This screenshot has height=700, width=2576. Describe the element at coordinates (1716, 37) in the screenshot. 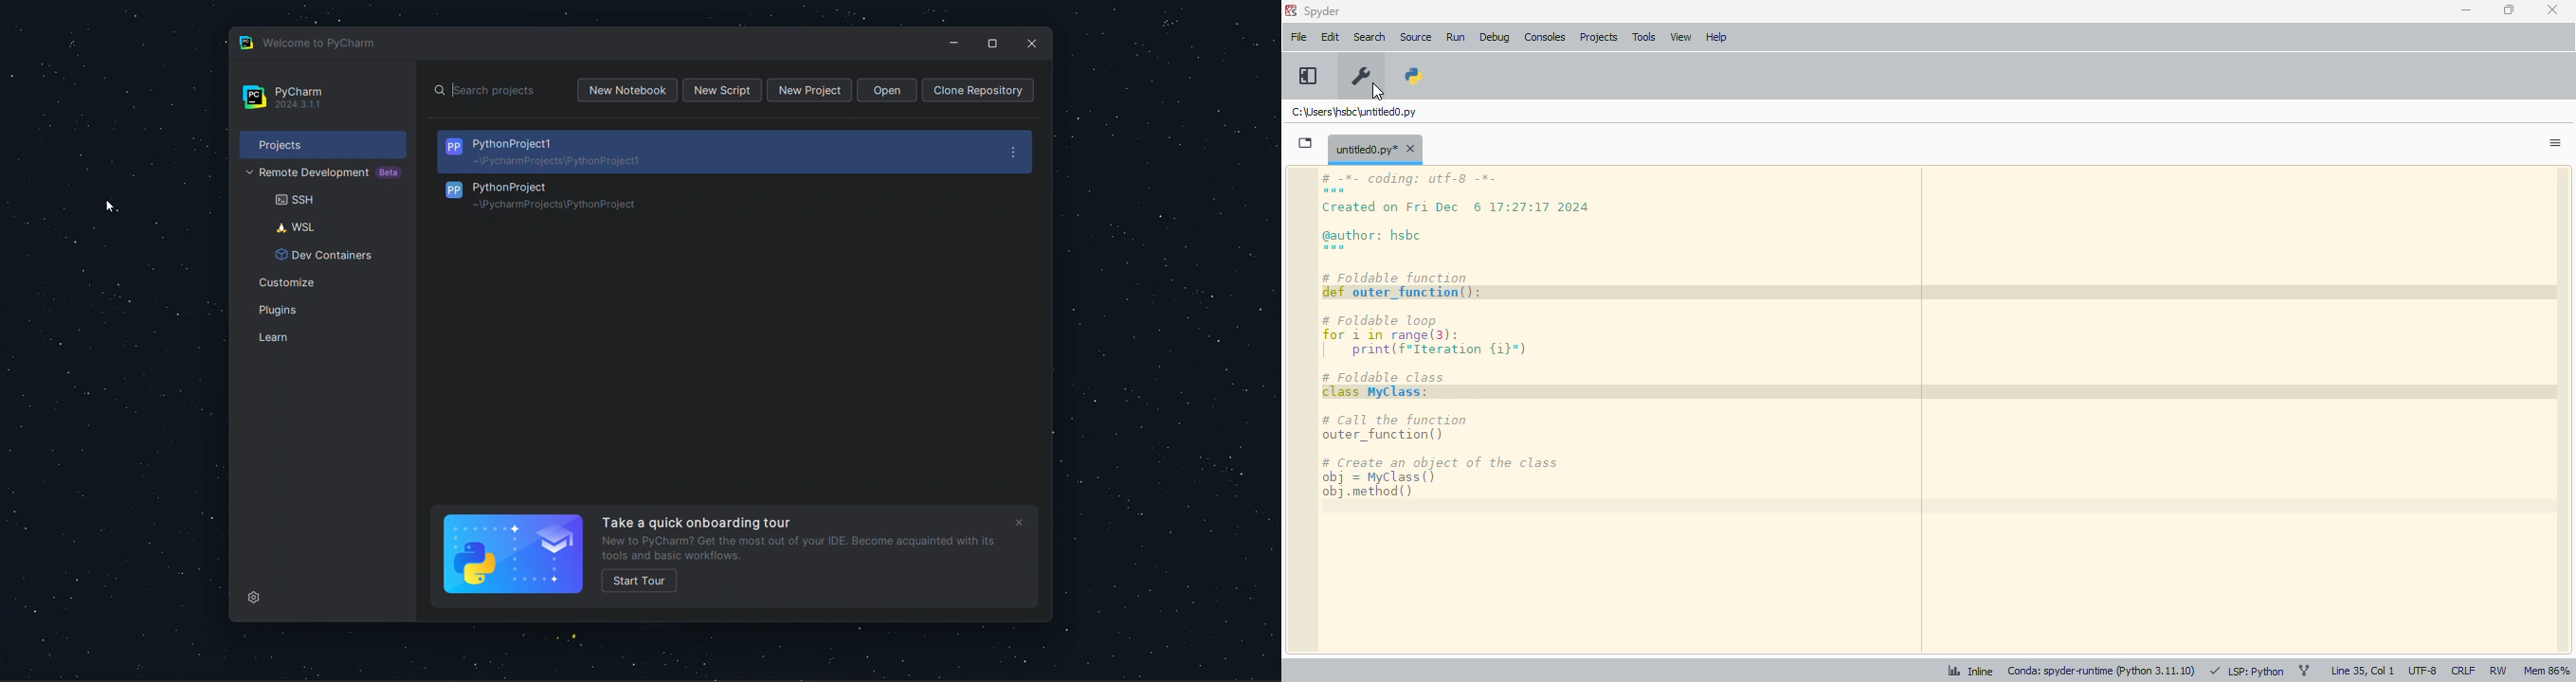

I see `help` at that location.